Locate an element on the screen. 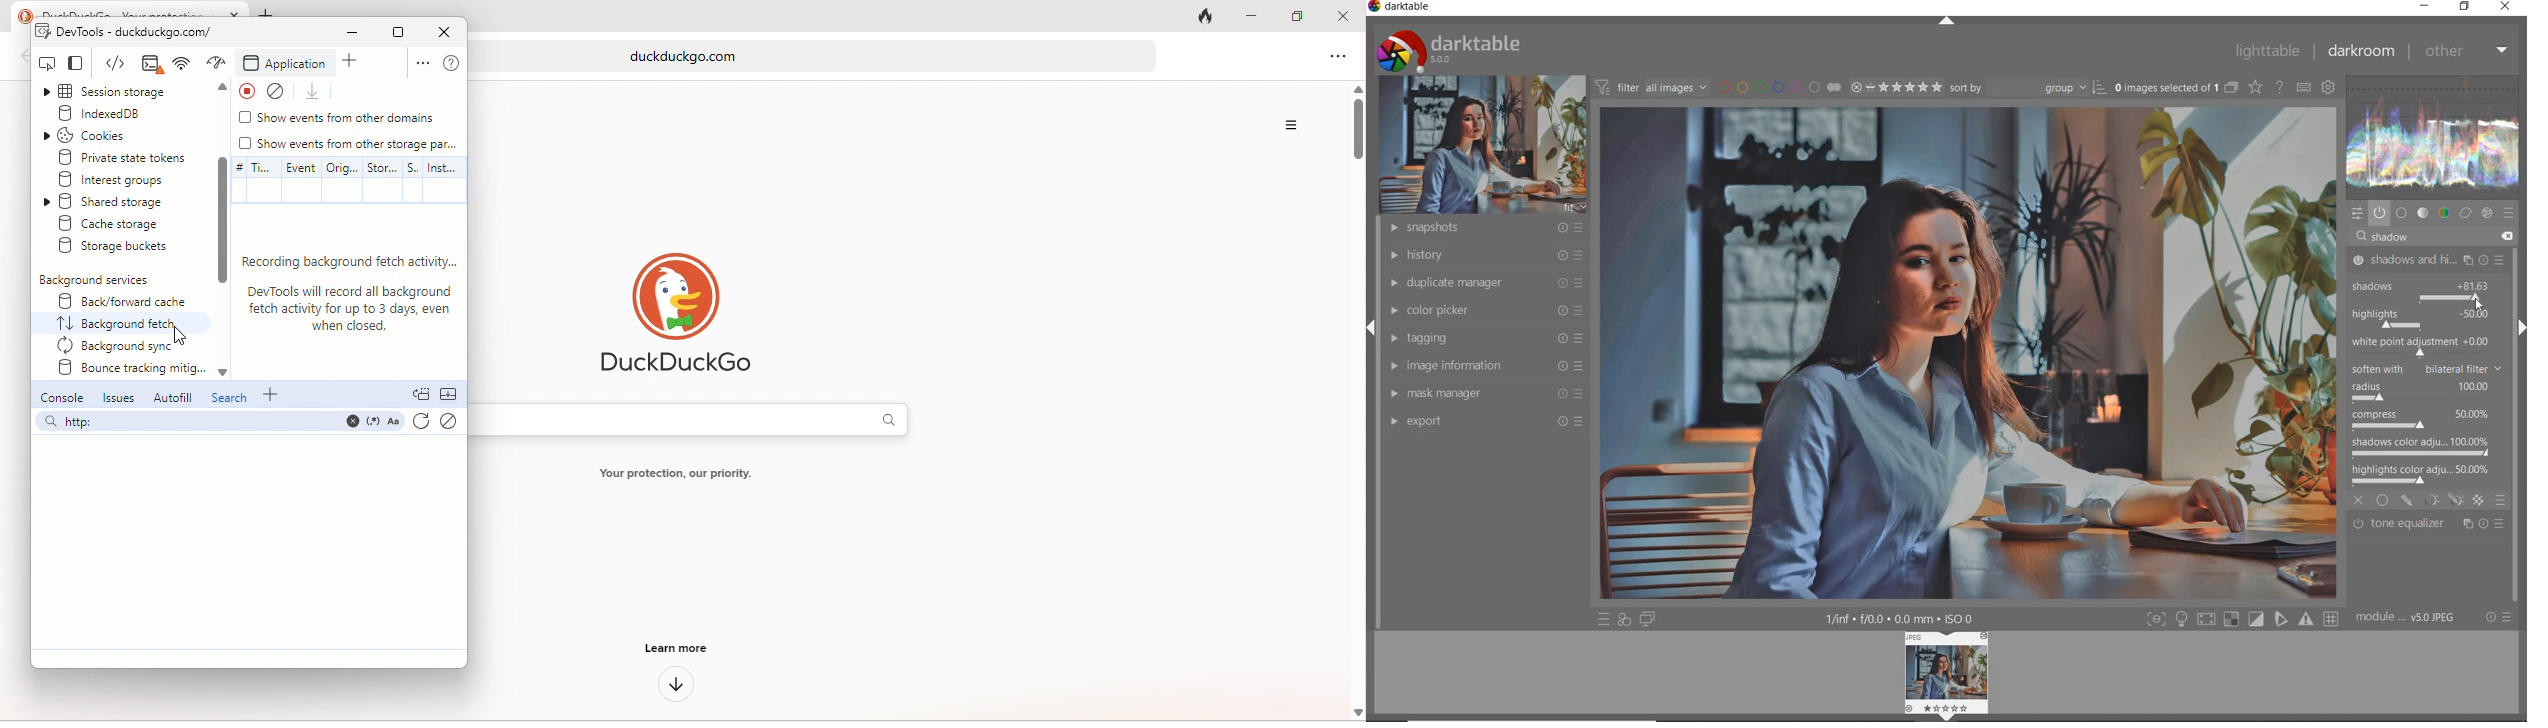  elements is located at coordinates (148, 65).